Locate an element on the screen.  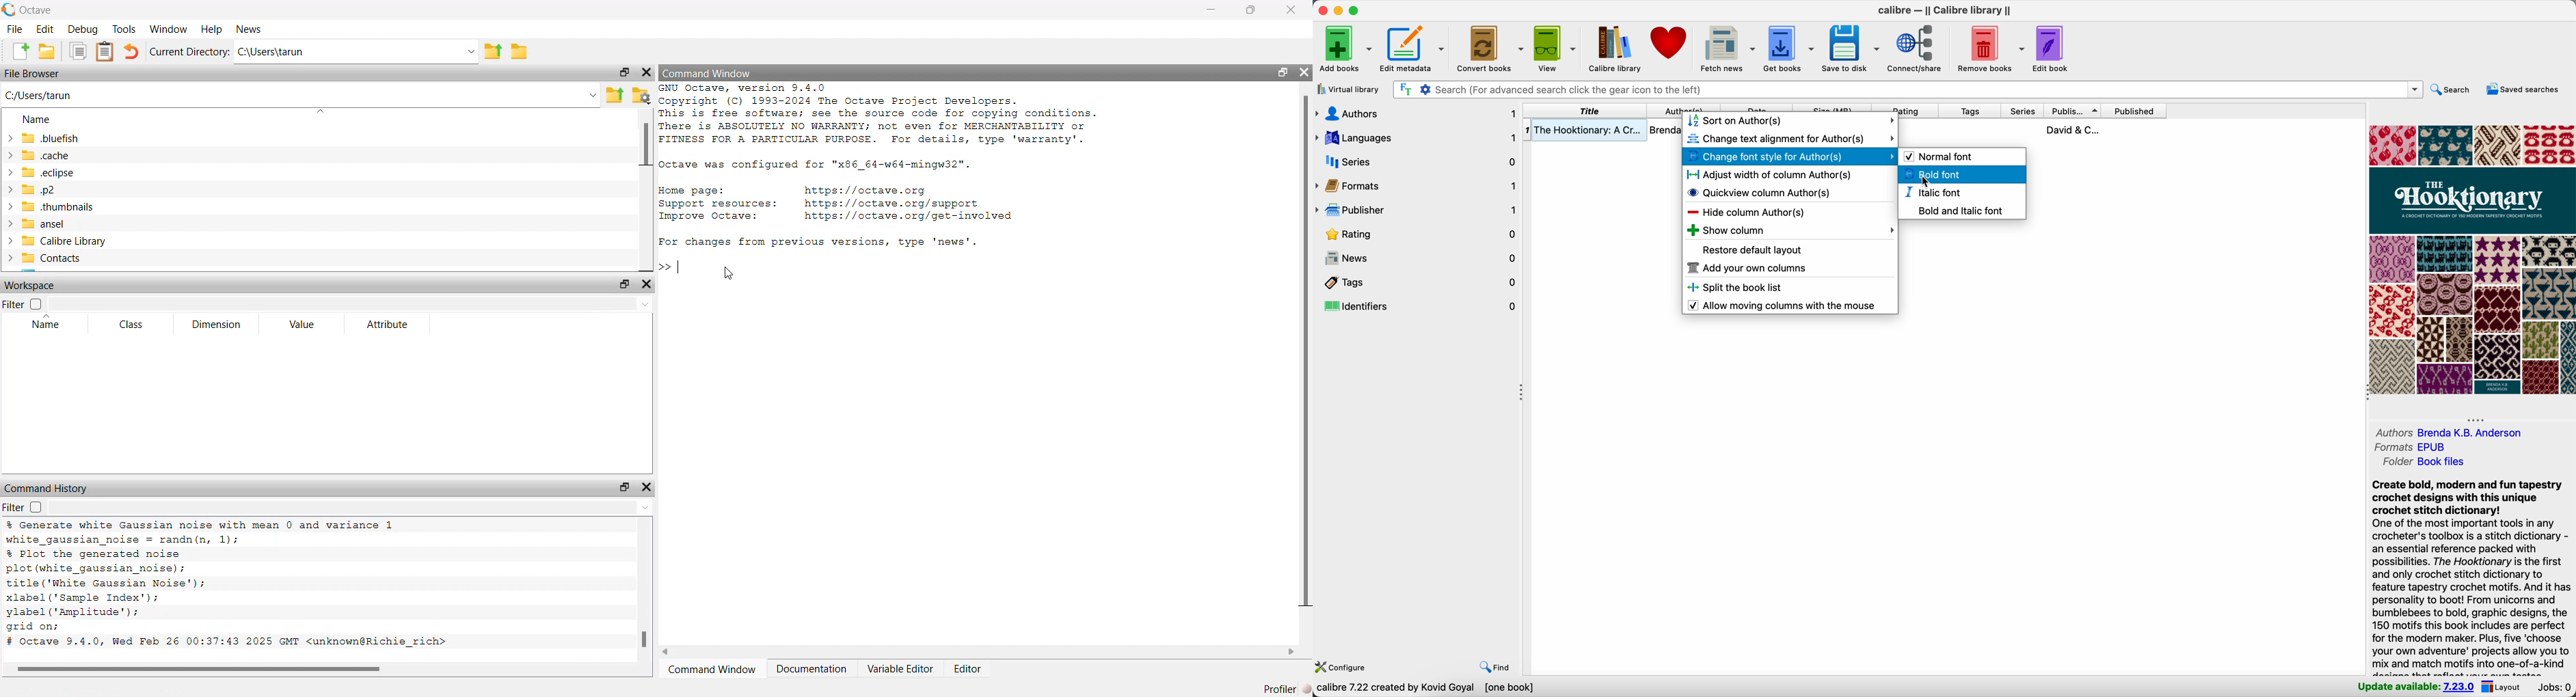
close is located at coordinates (649, 72).